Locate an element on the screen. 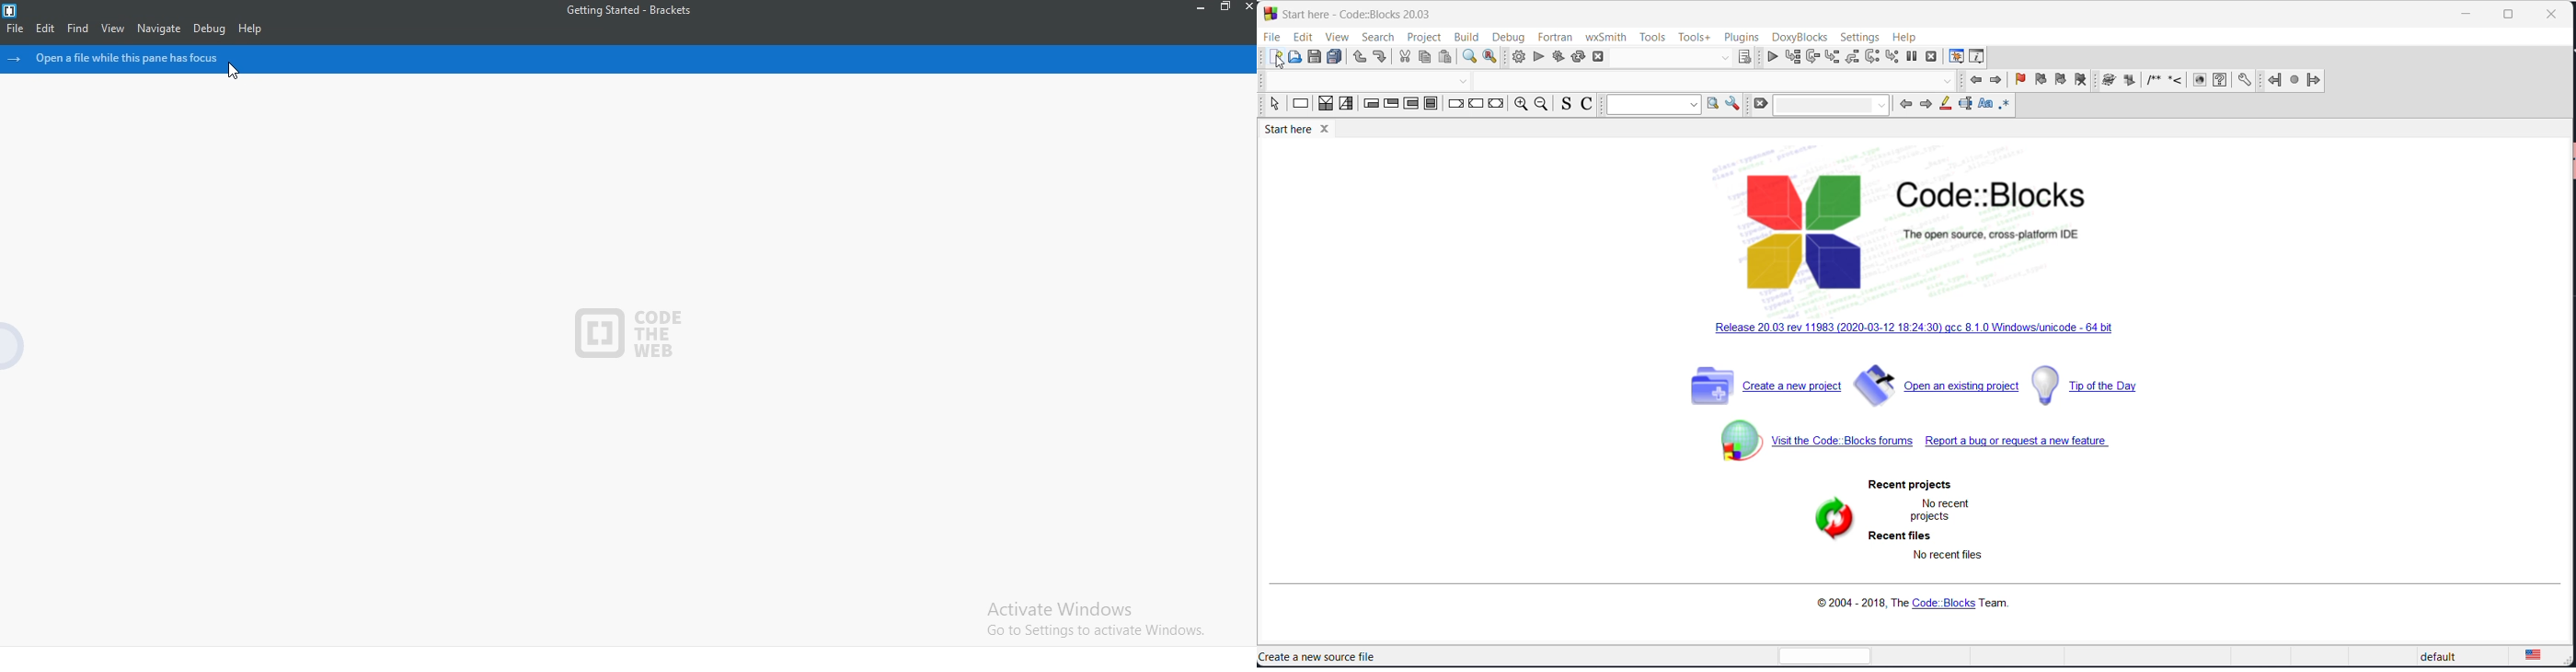  Code::Blocks
The open source, cross-platform IDE is located at coordinates (1915, 232).